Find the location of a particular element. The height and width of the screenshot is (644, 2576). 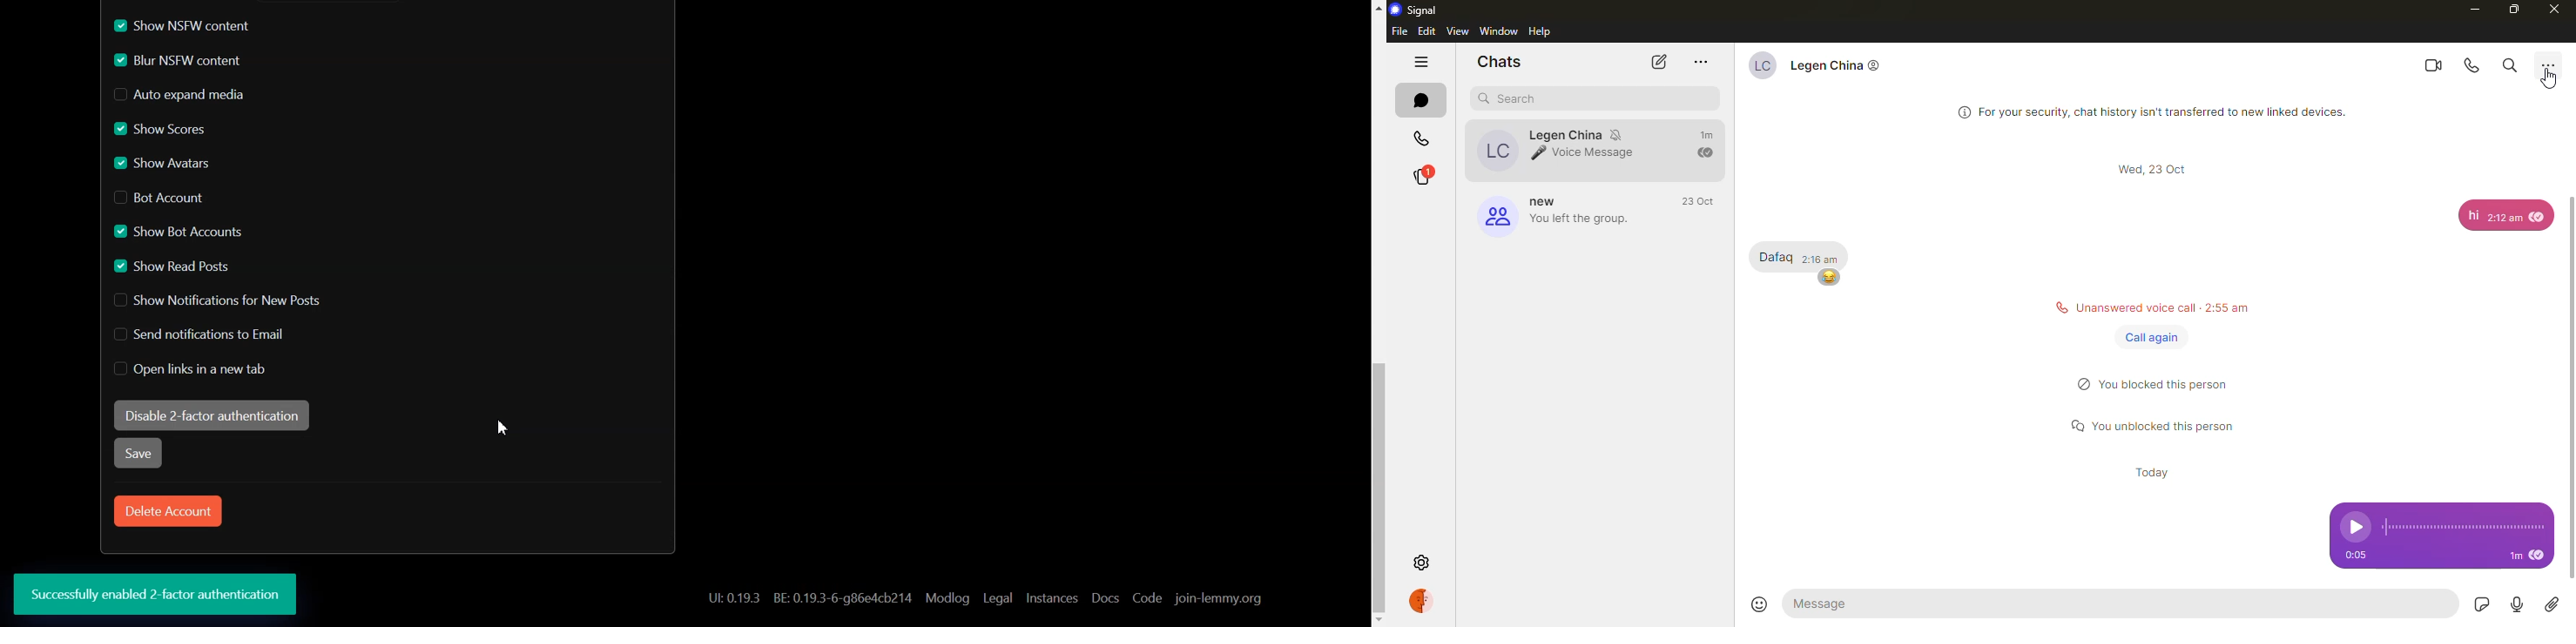

track is located at coordinates (2462, 527).